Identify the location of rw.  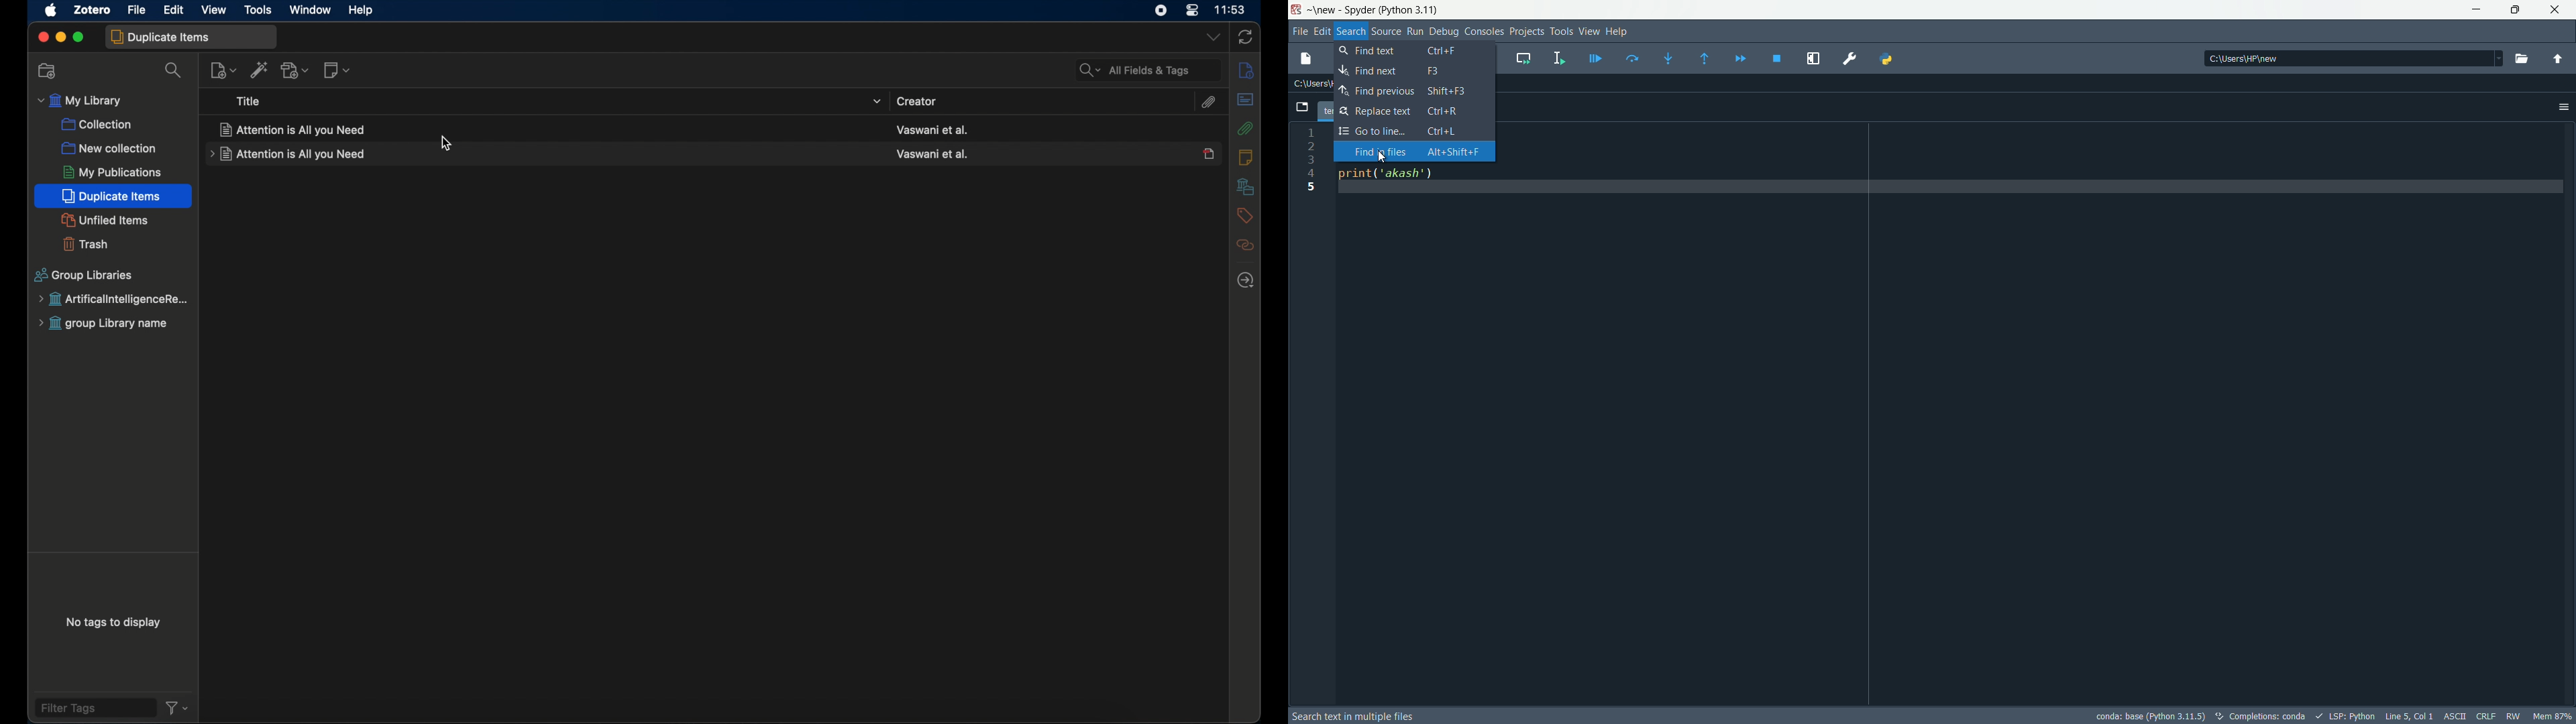
(2514, 715).